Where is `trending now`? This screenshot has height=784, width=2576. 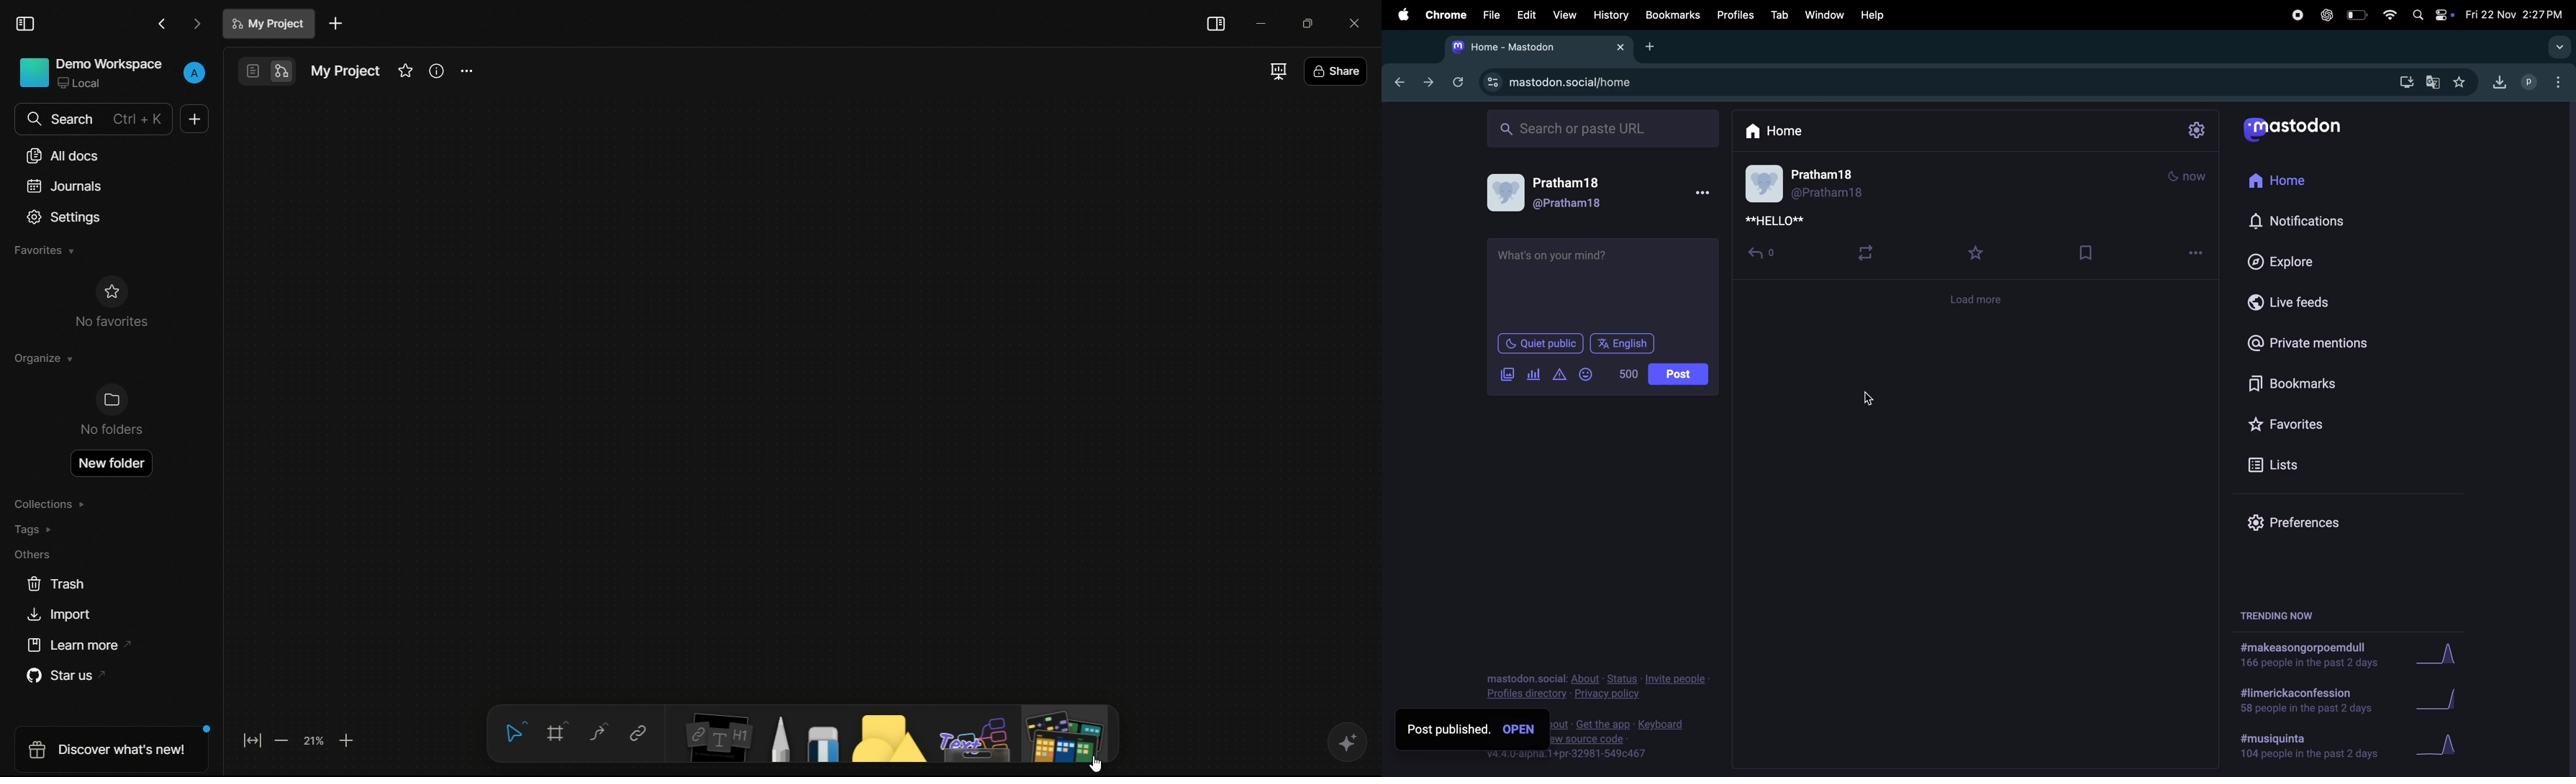 trending now is located at coordinates (2288, 613).